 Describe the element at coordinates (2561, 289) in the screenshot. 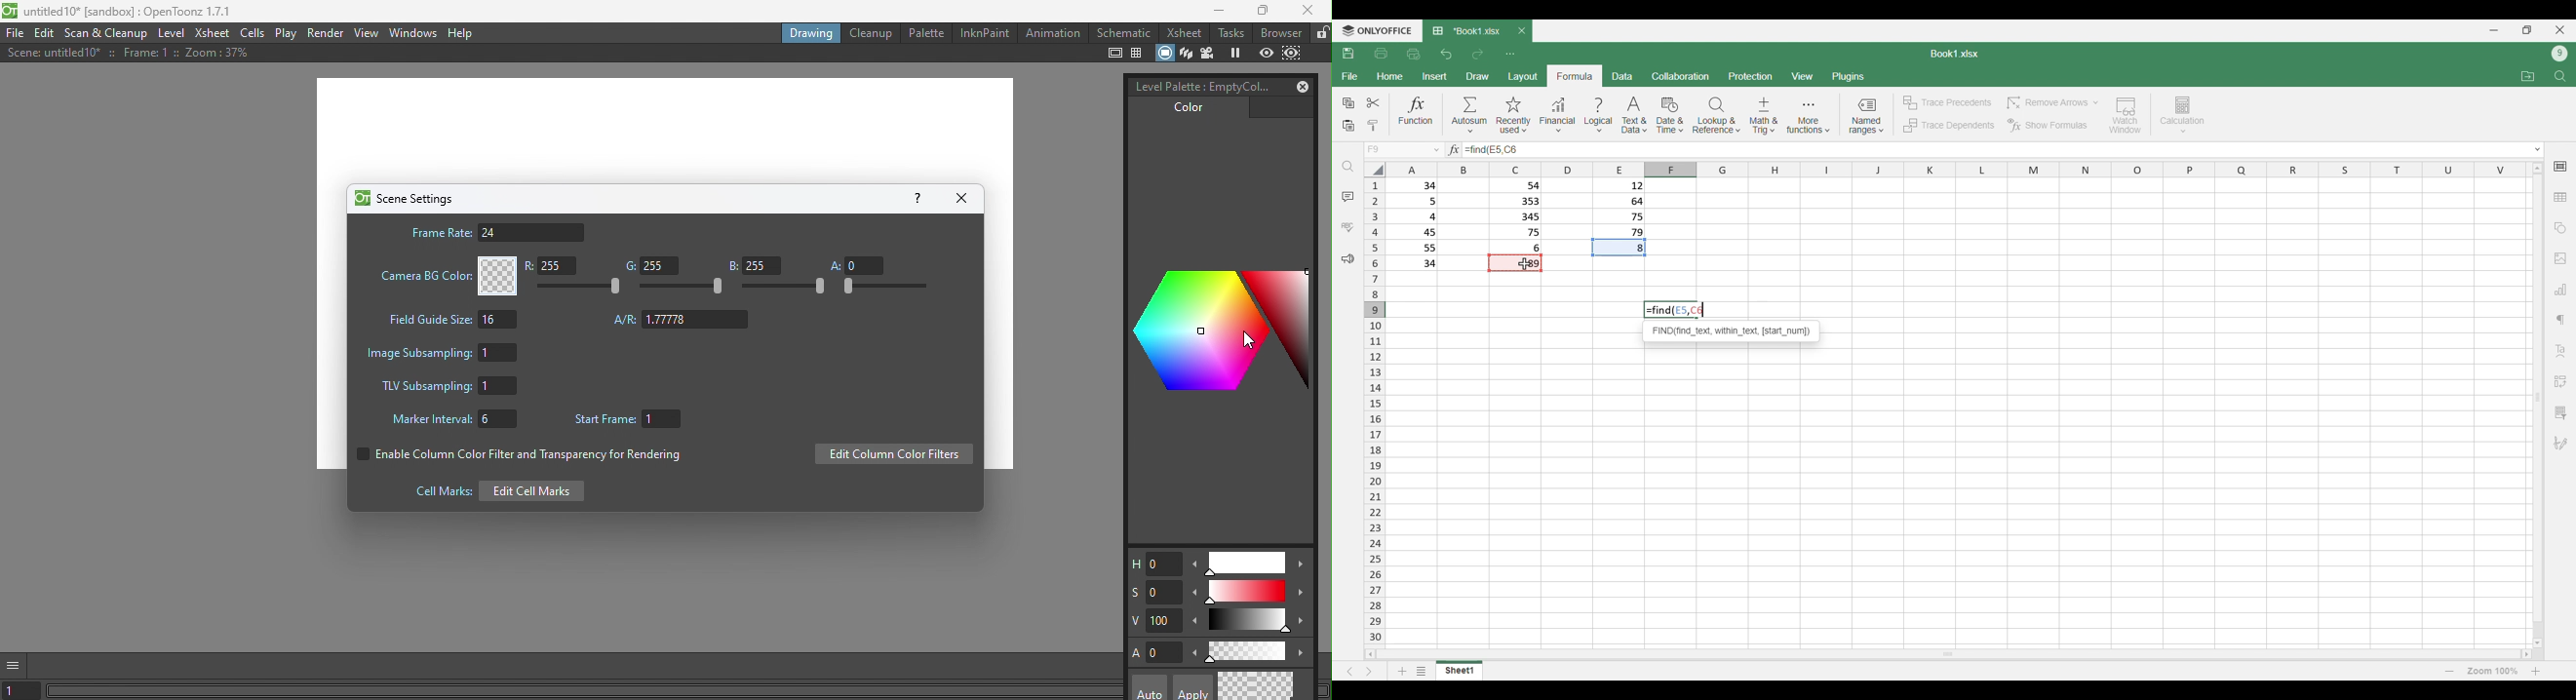

I see `Insert chart` at that location.